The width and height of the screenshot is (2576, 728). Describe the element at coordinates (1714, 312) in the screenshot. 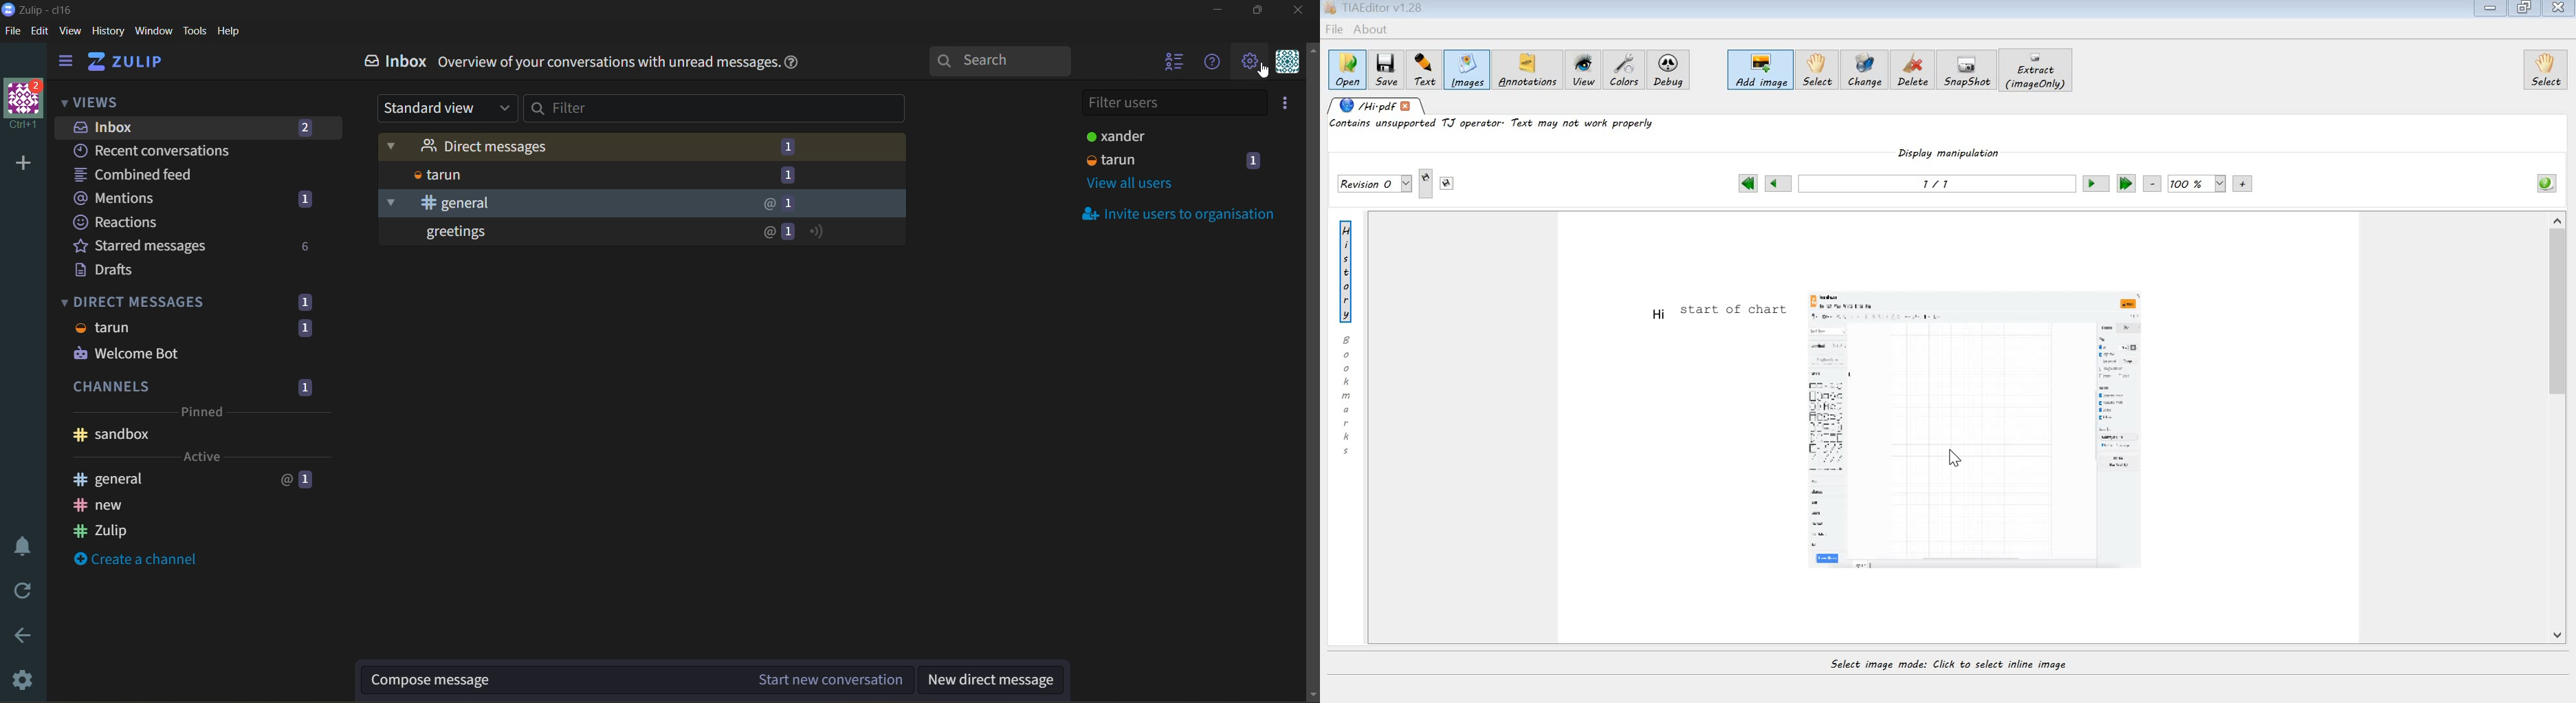

I see `text` at that location.